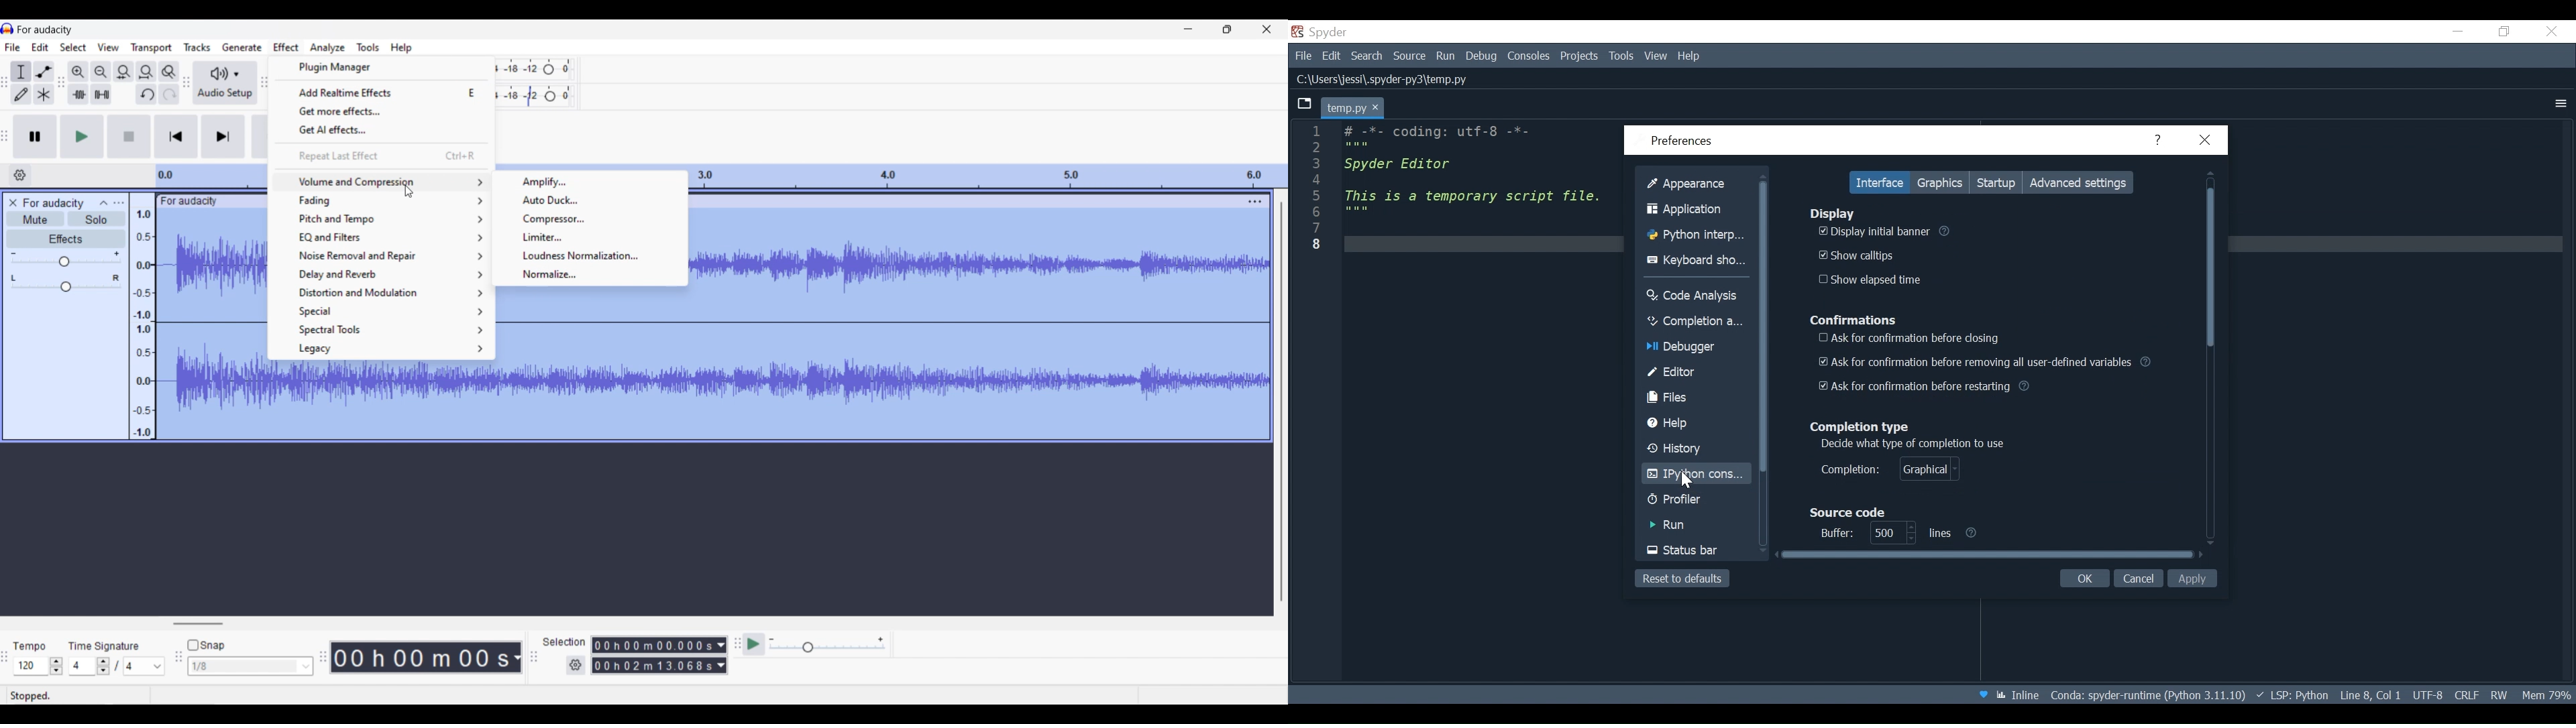  Describe the element at coordinates (2170, 694) in the screenshot. I see `Conda Environment Indicator` at that location.